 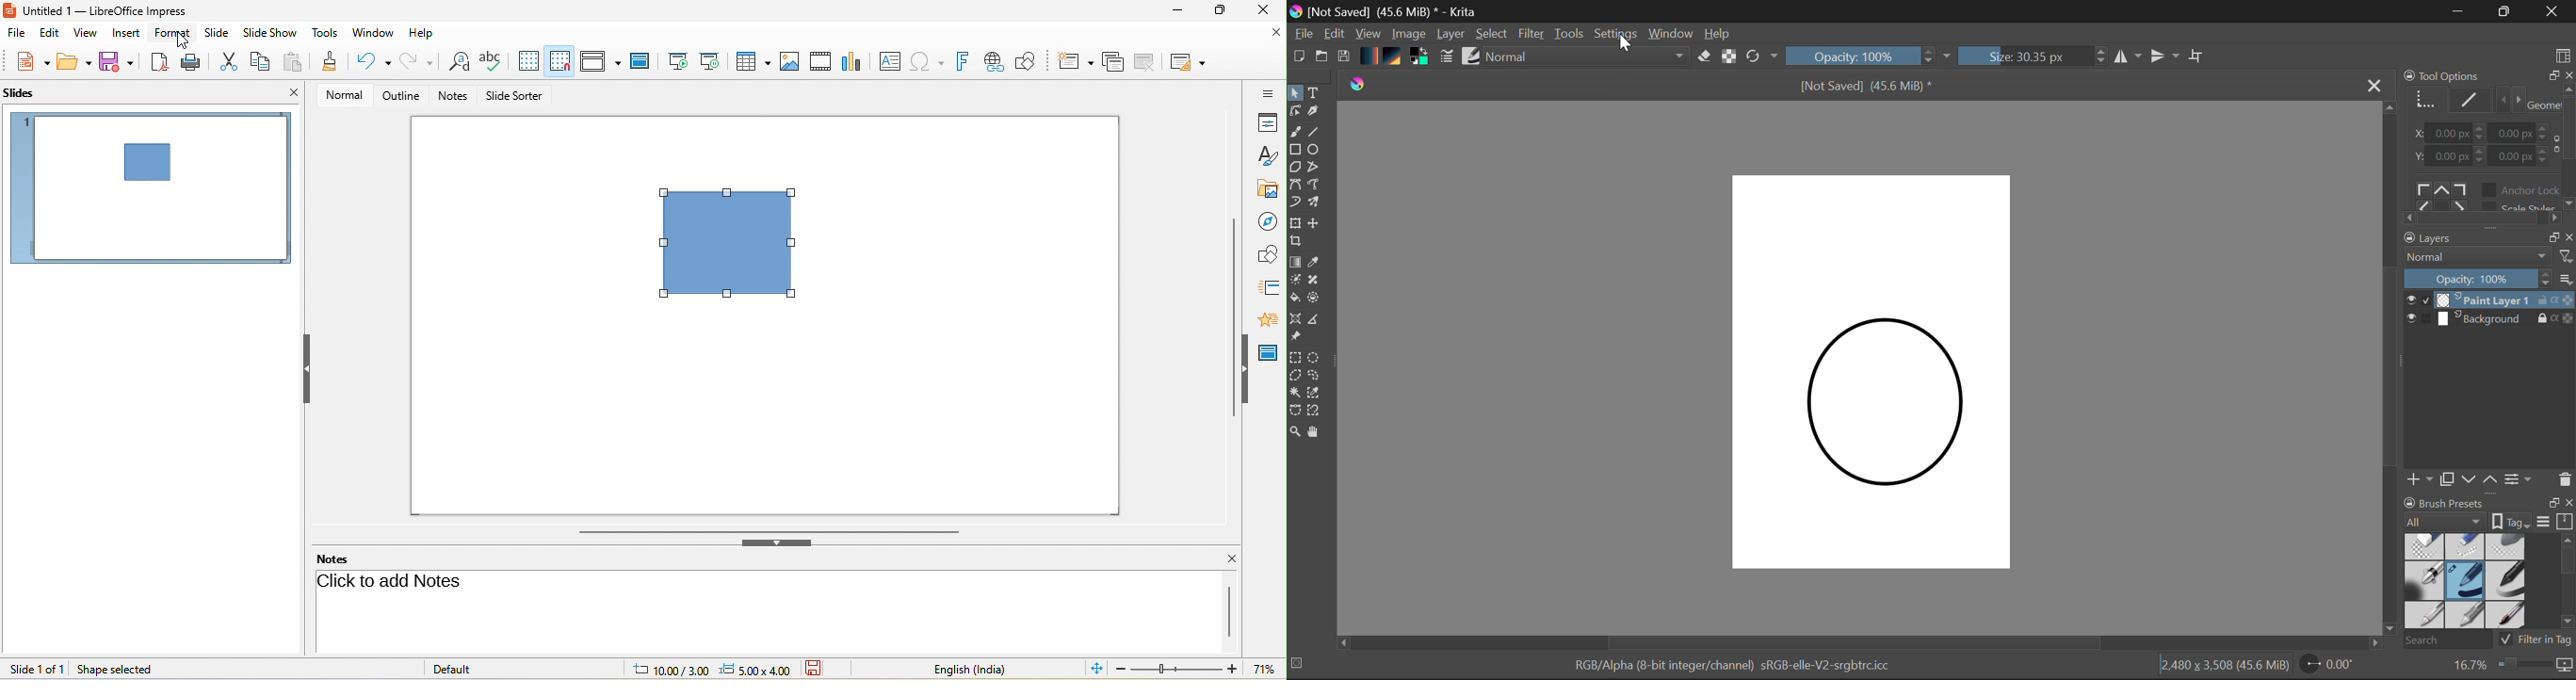 I want to click on Edit Shapes, so click(x=1297, y=112).